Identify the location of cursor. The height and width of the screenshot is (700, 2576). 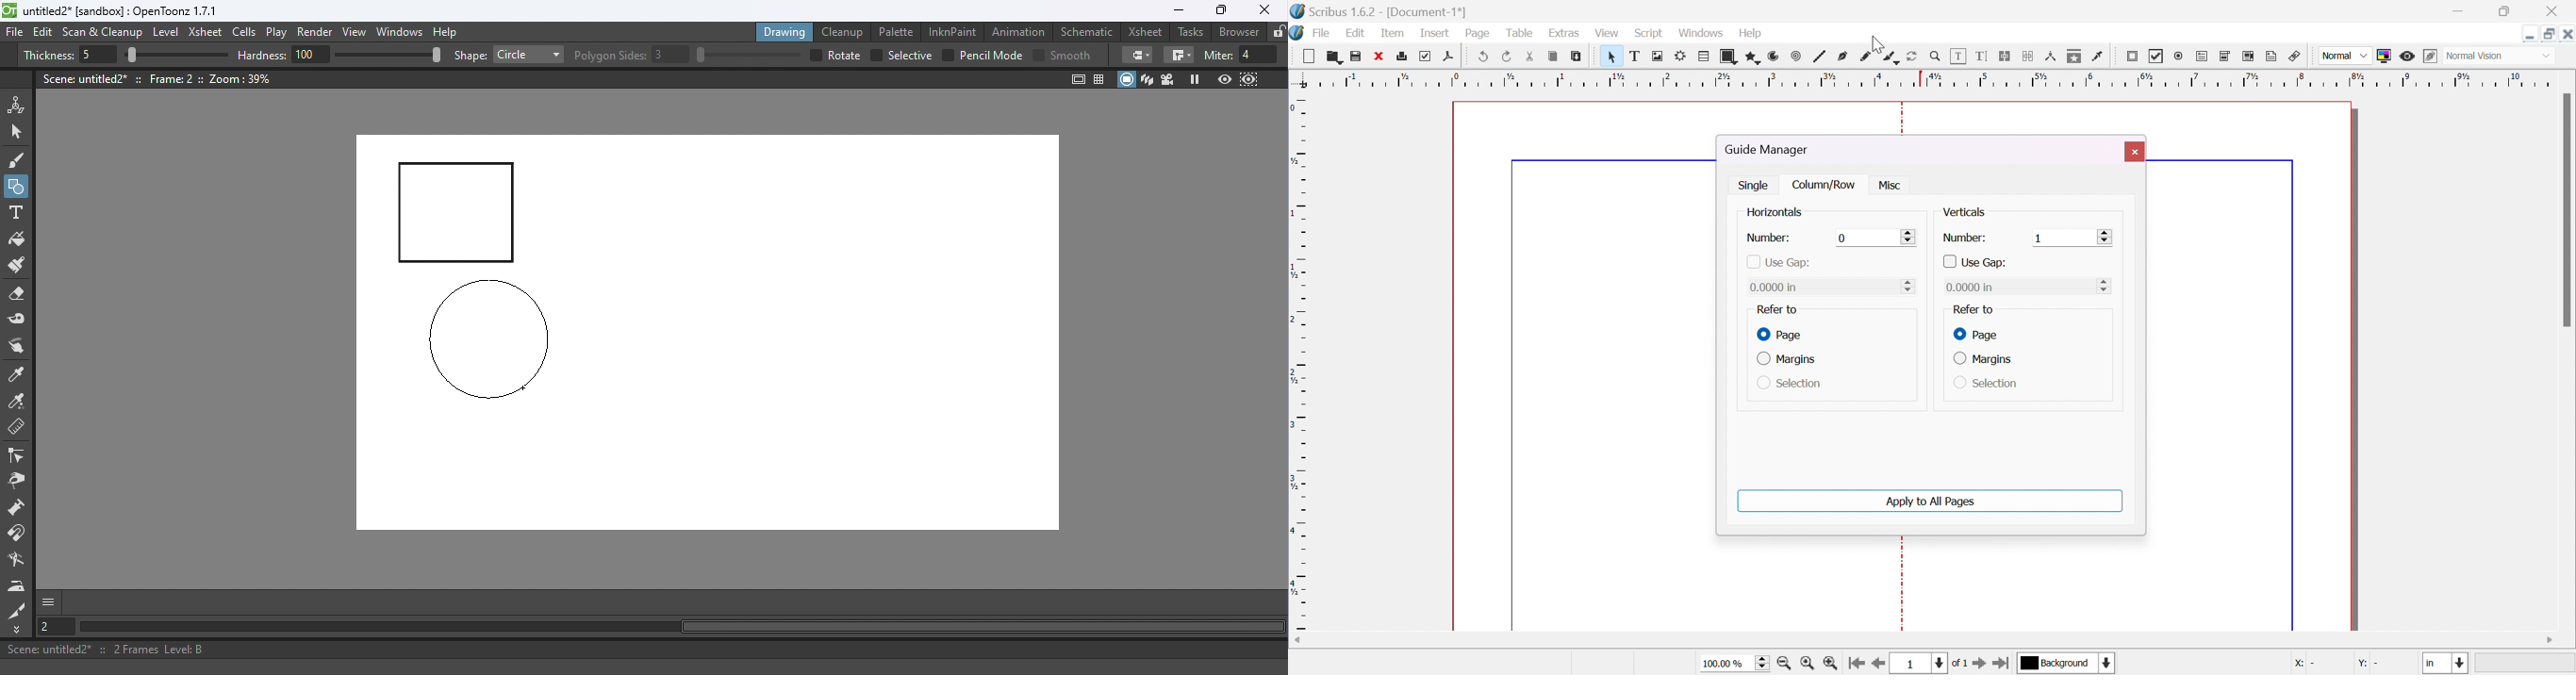
(1877, 42).